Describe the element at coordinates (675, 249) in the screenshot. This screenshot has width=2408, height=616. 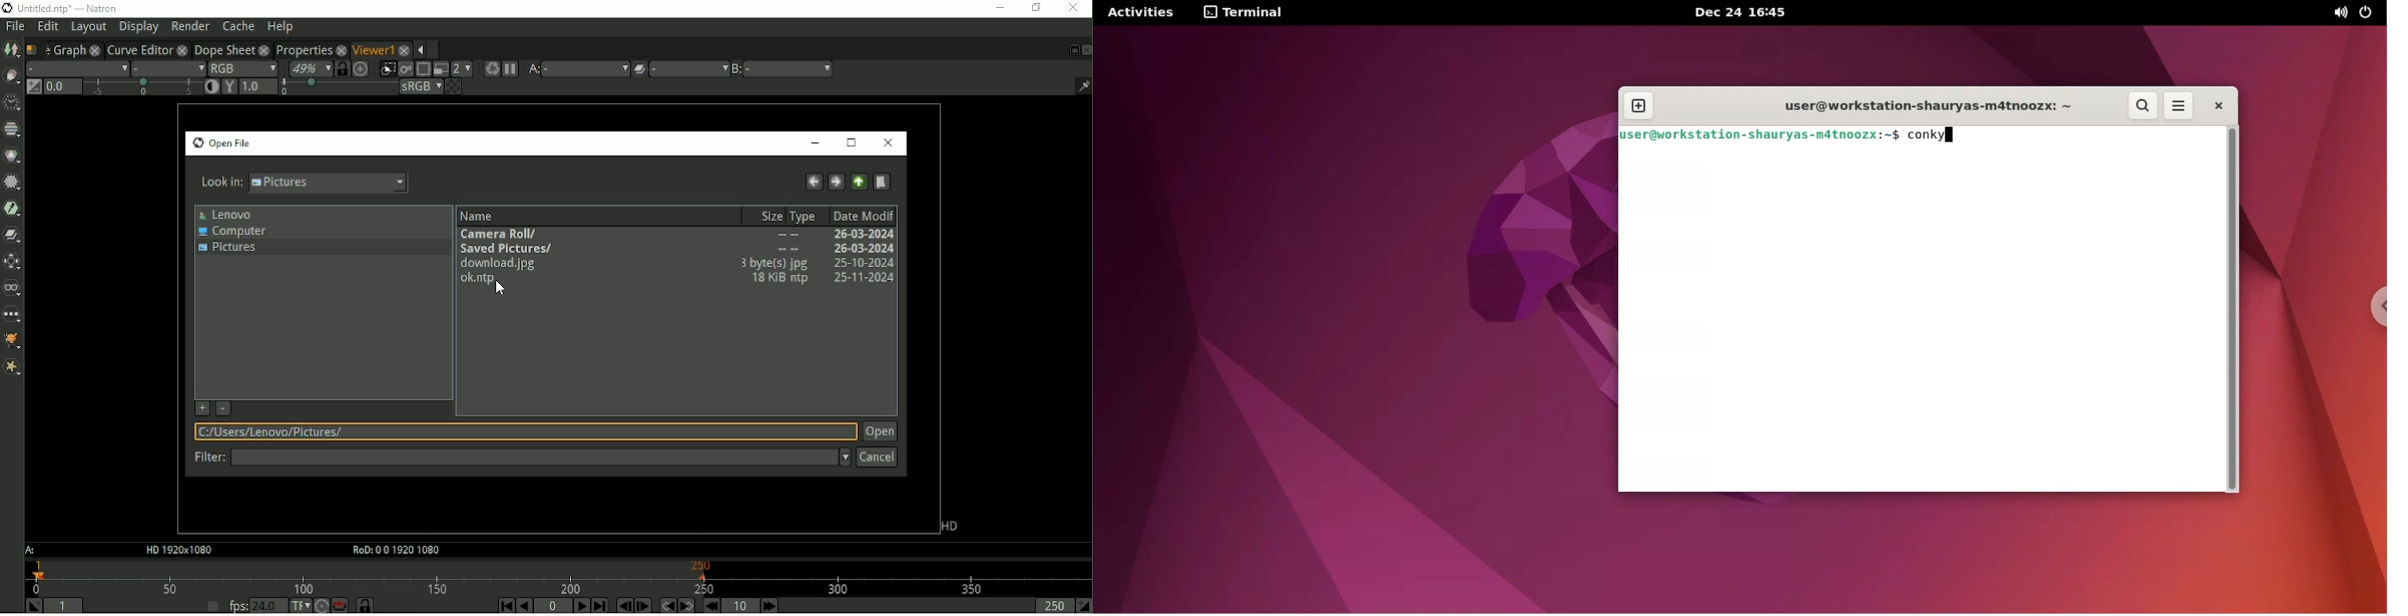
I see `Saved Pictures/` at that location.